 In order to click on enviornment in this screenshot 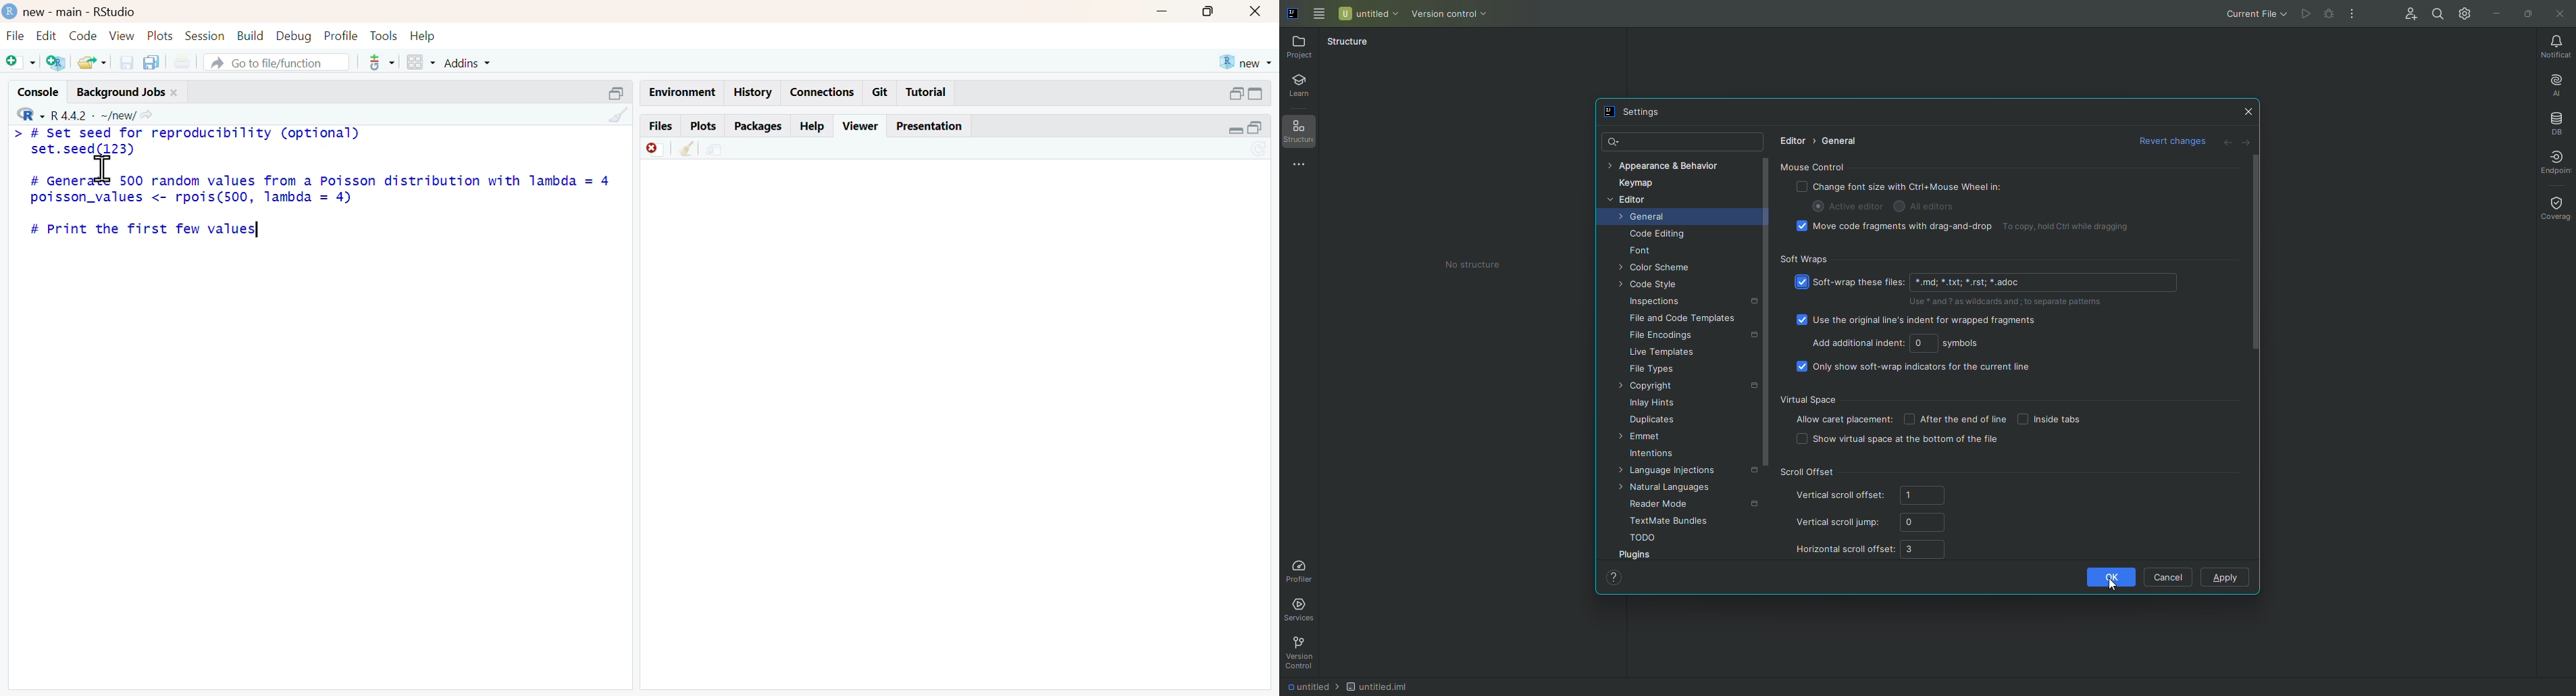, I will do `click(683, 93)`.